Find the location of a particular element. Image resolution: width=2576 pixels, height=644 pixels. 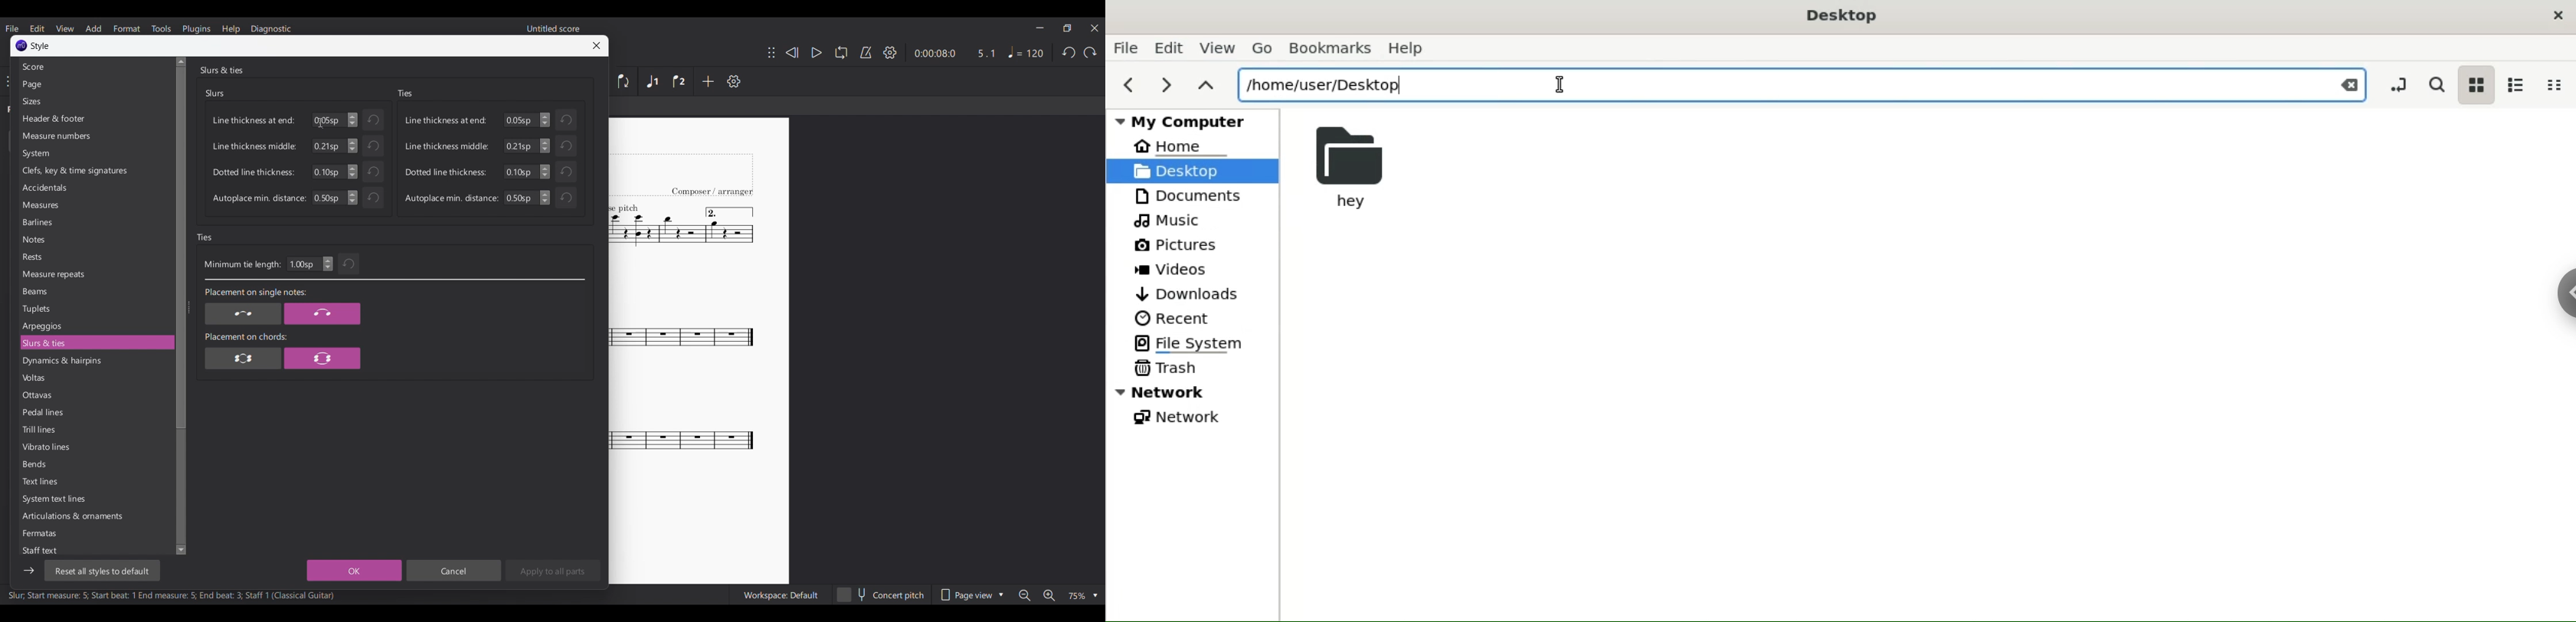

Workspace: Default is located at coordinates (781, 594).